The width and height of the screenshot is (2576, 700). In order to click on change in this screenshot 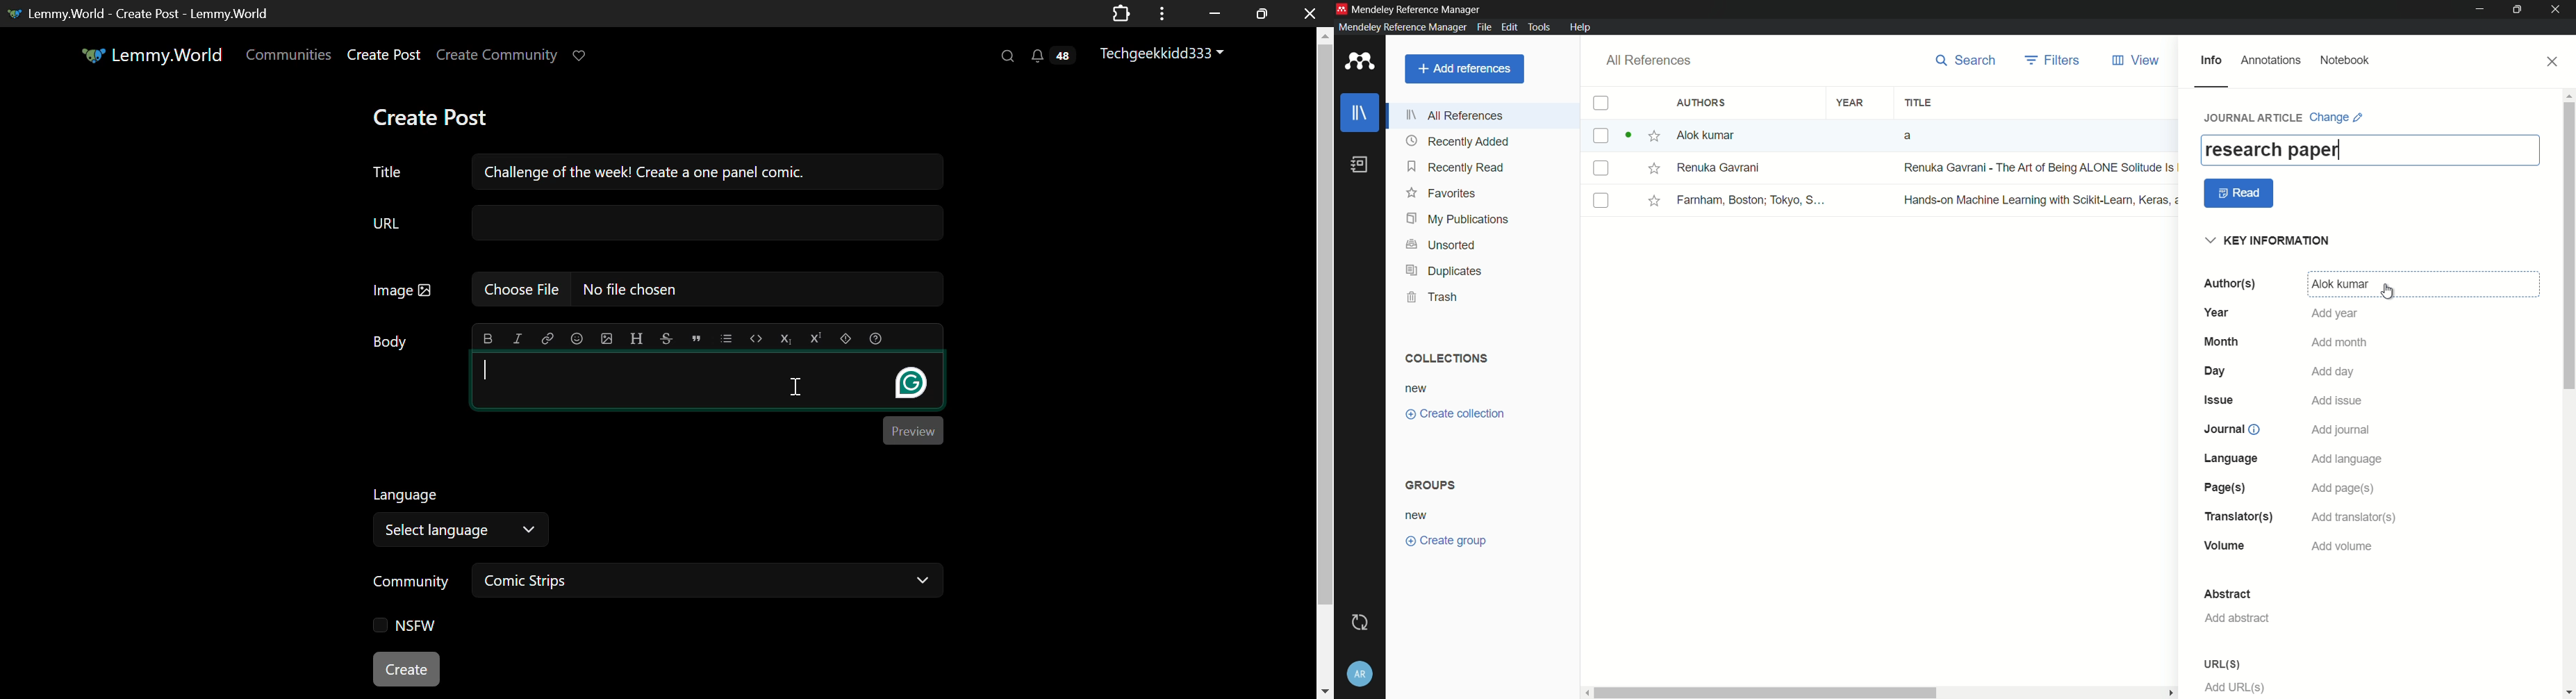, I will do `click(2337, 117)`.